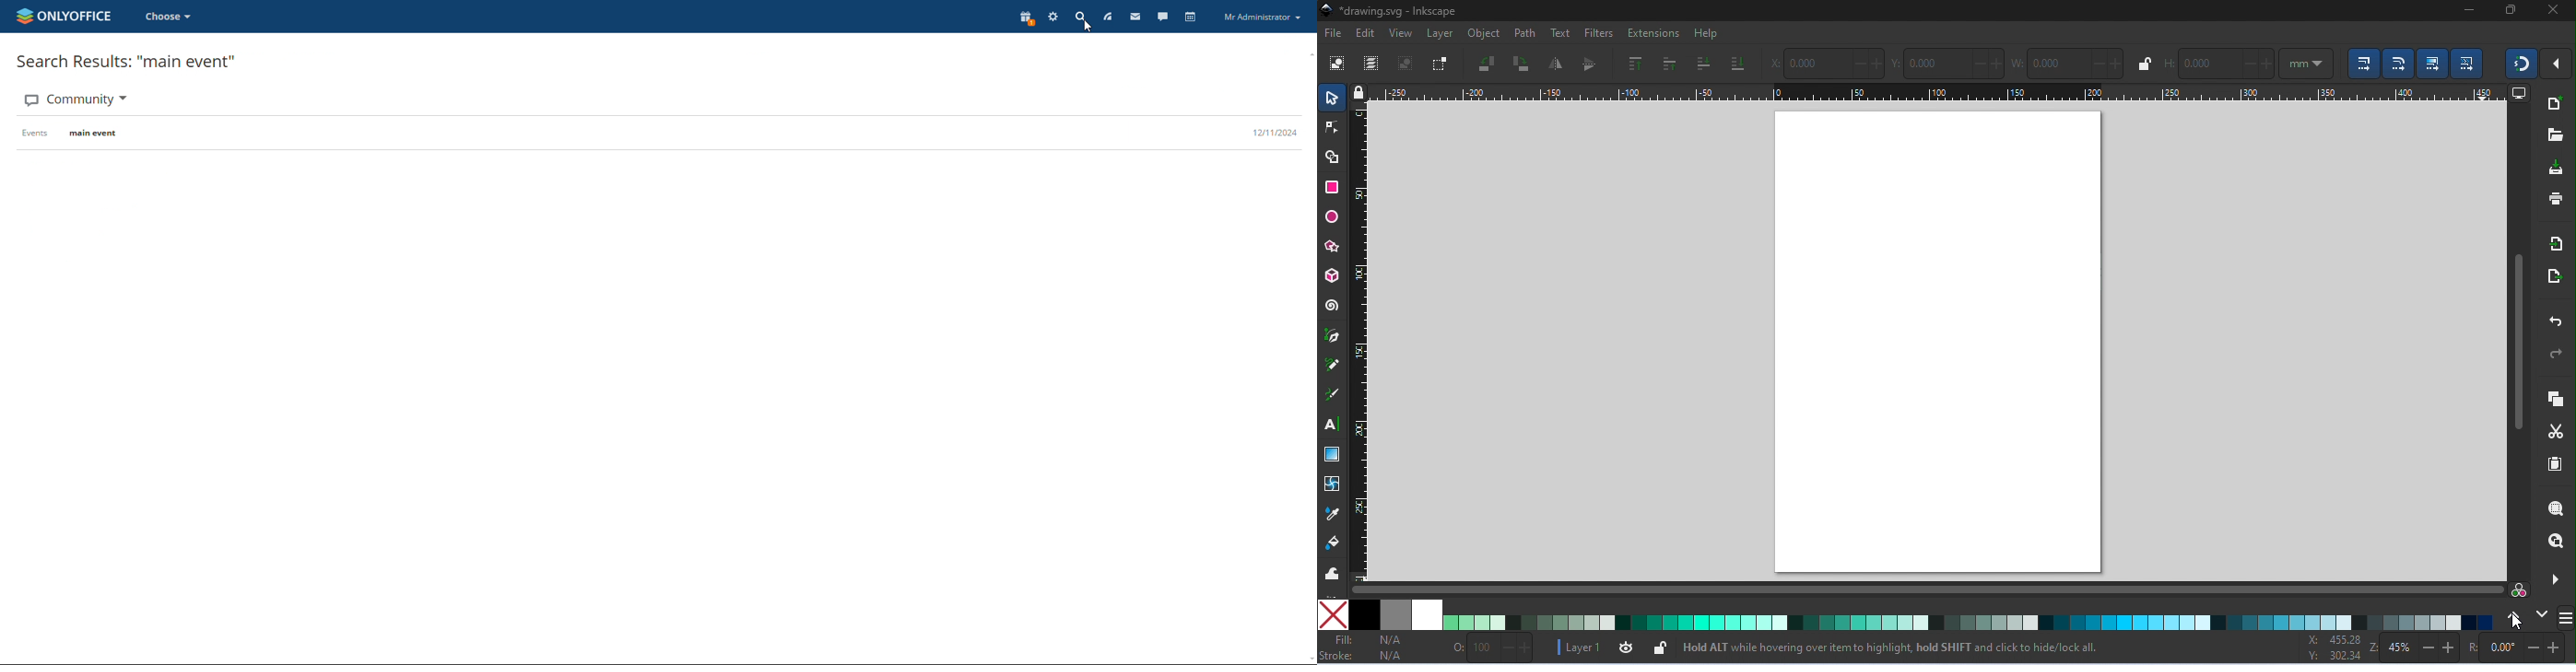 Image resolution: width=2576 pixels, height=672 pixels. I want to click on vertical coordinates, so click(1949, 62).